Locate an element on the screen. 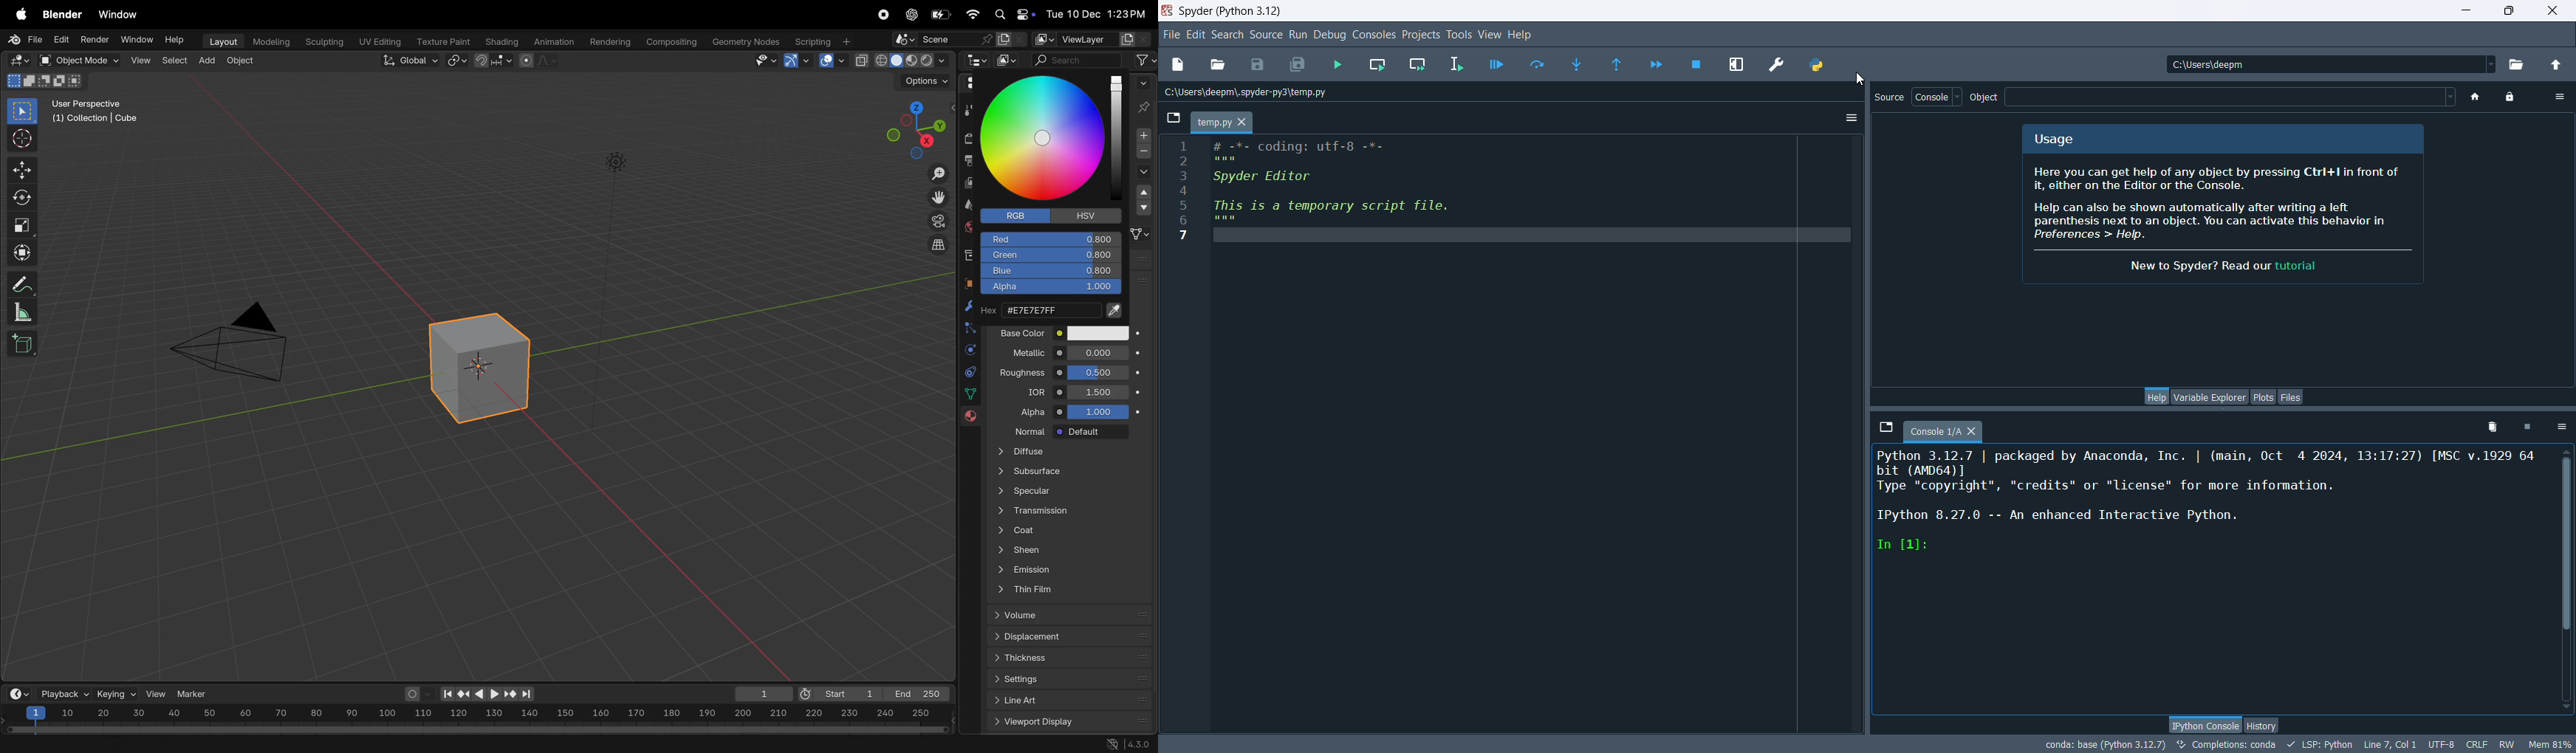  cursor is located at coordinates (20, 140).